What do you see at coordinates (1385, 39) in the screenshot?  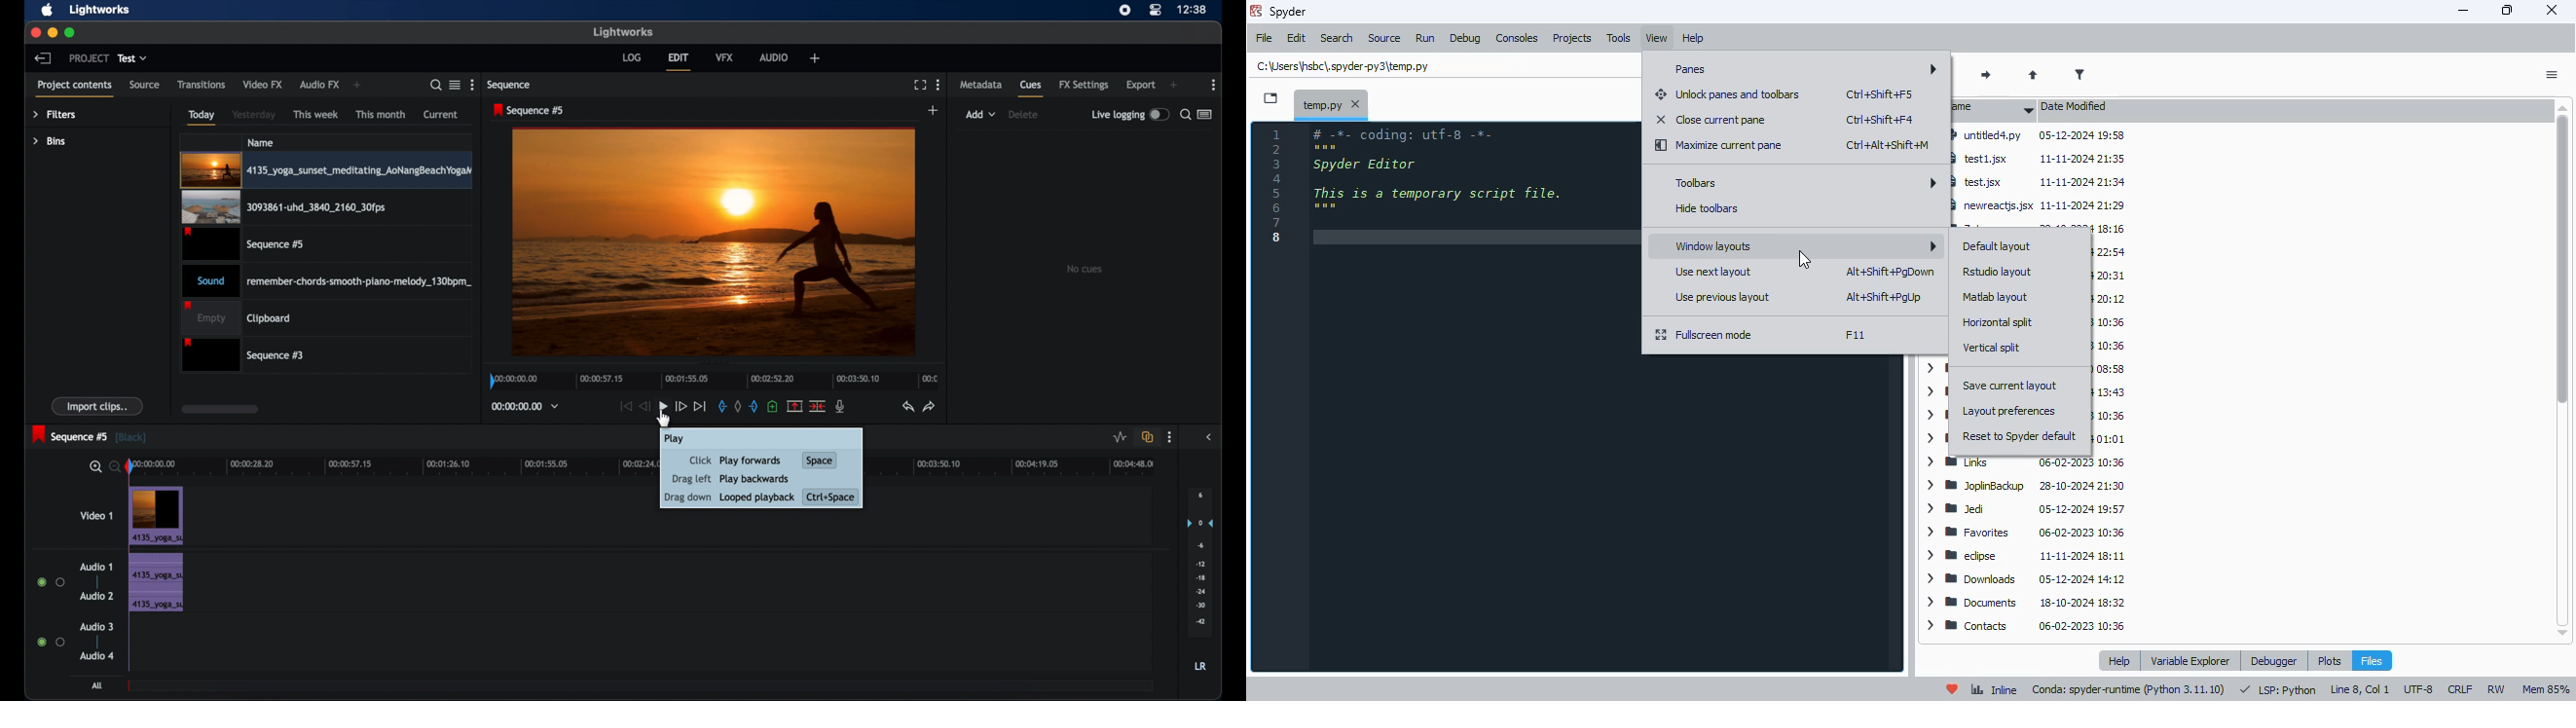 I see `source` at bounding box center [1385, 39].